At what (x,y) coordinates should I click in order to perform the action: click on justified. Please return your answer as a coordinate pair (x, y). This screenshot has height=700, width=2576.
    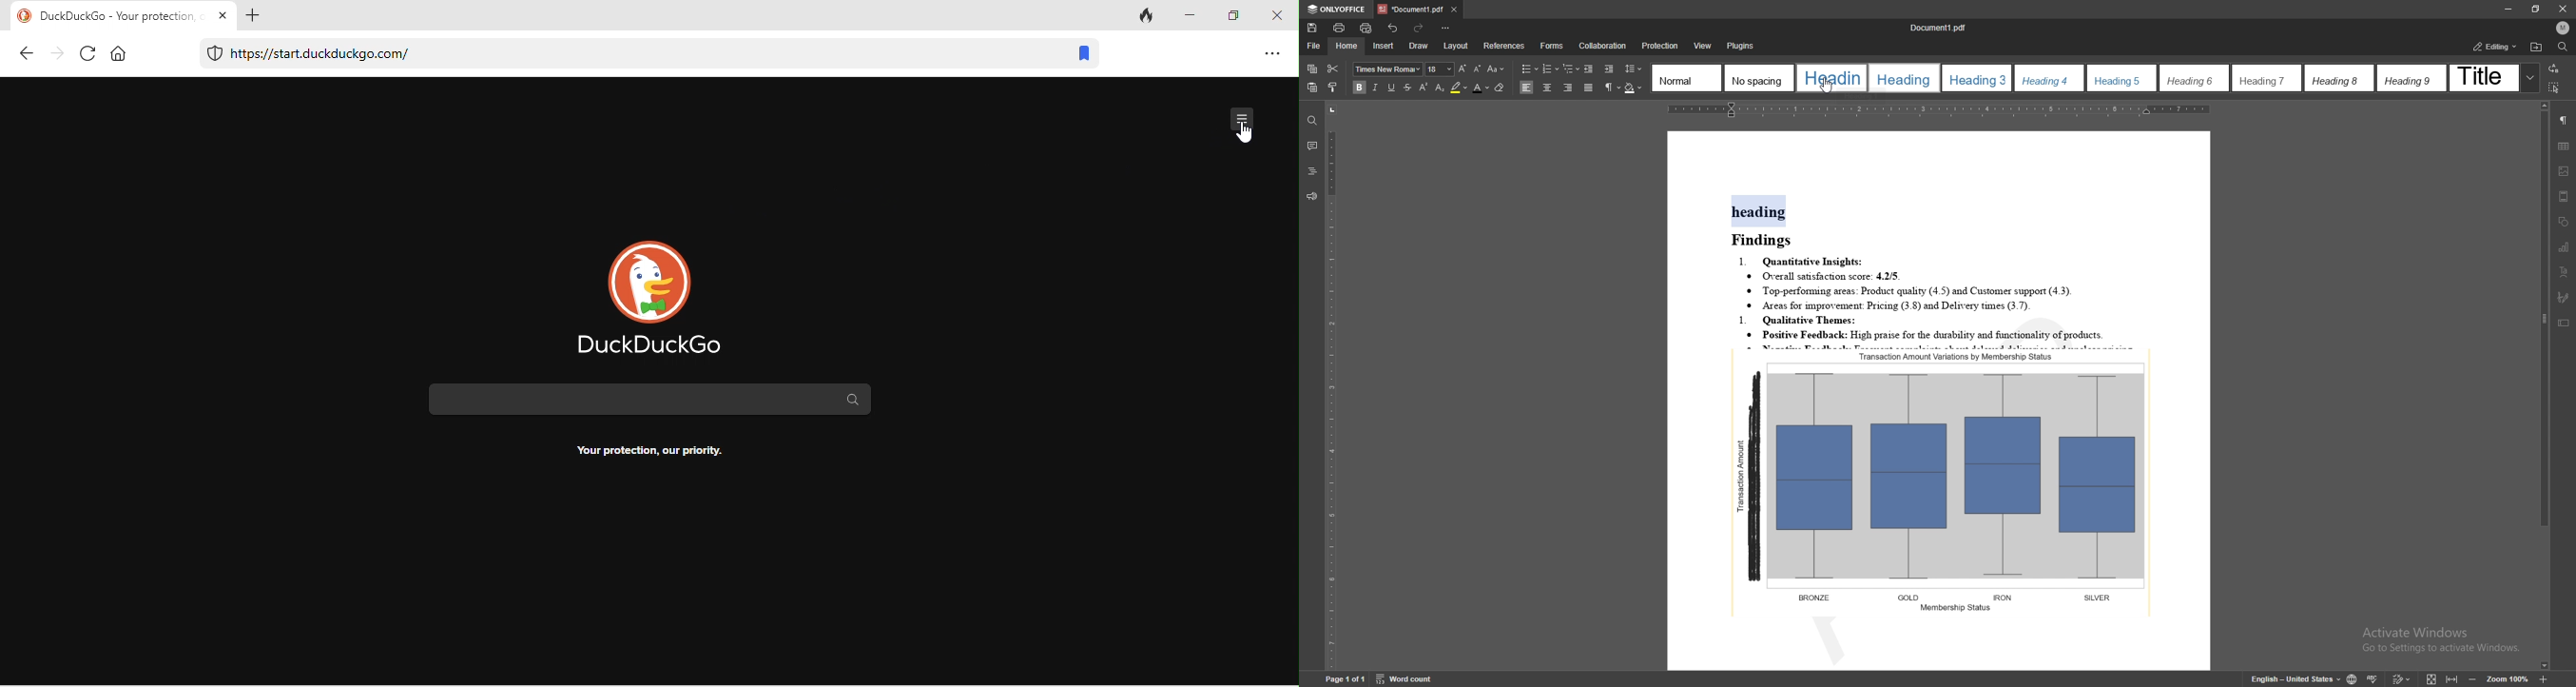
    Looking at the image, I should click on (1589, 88).